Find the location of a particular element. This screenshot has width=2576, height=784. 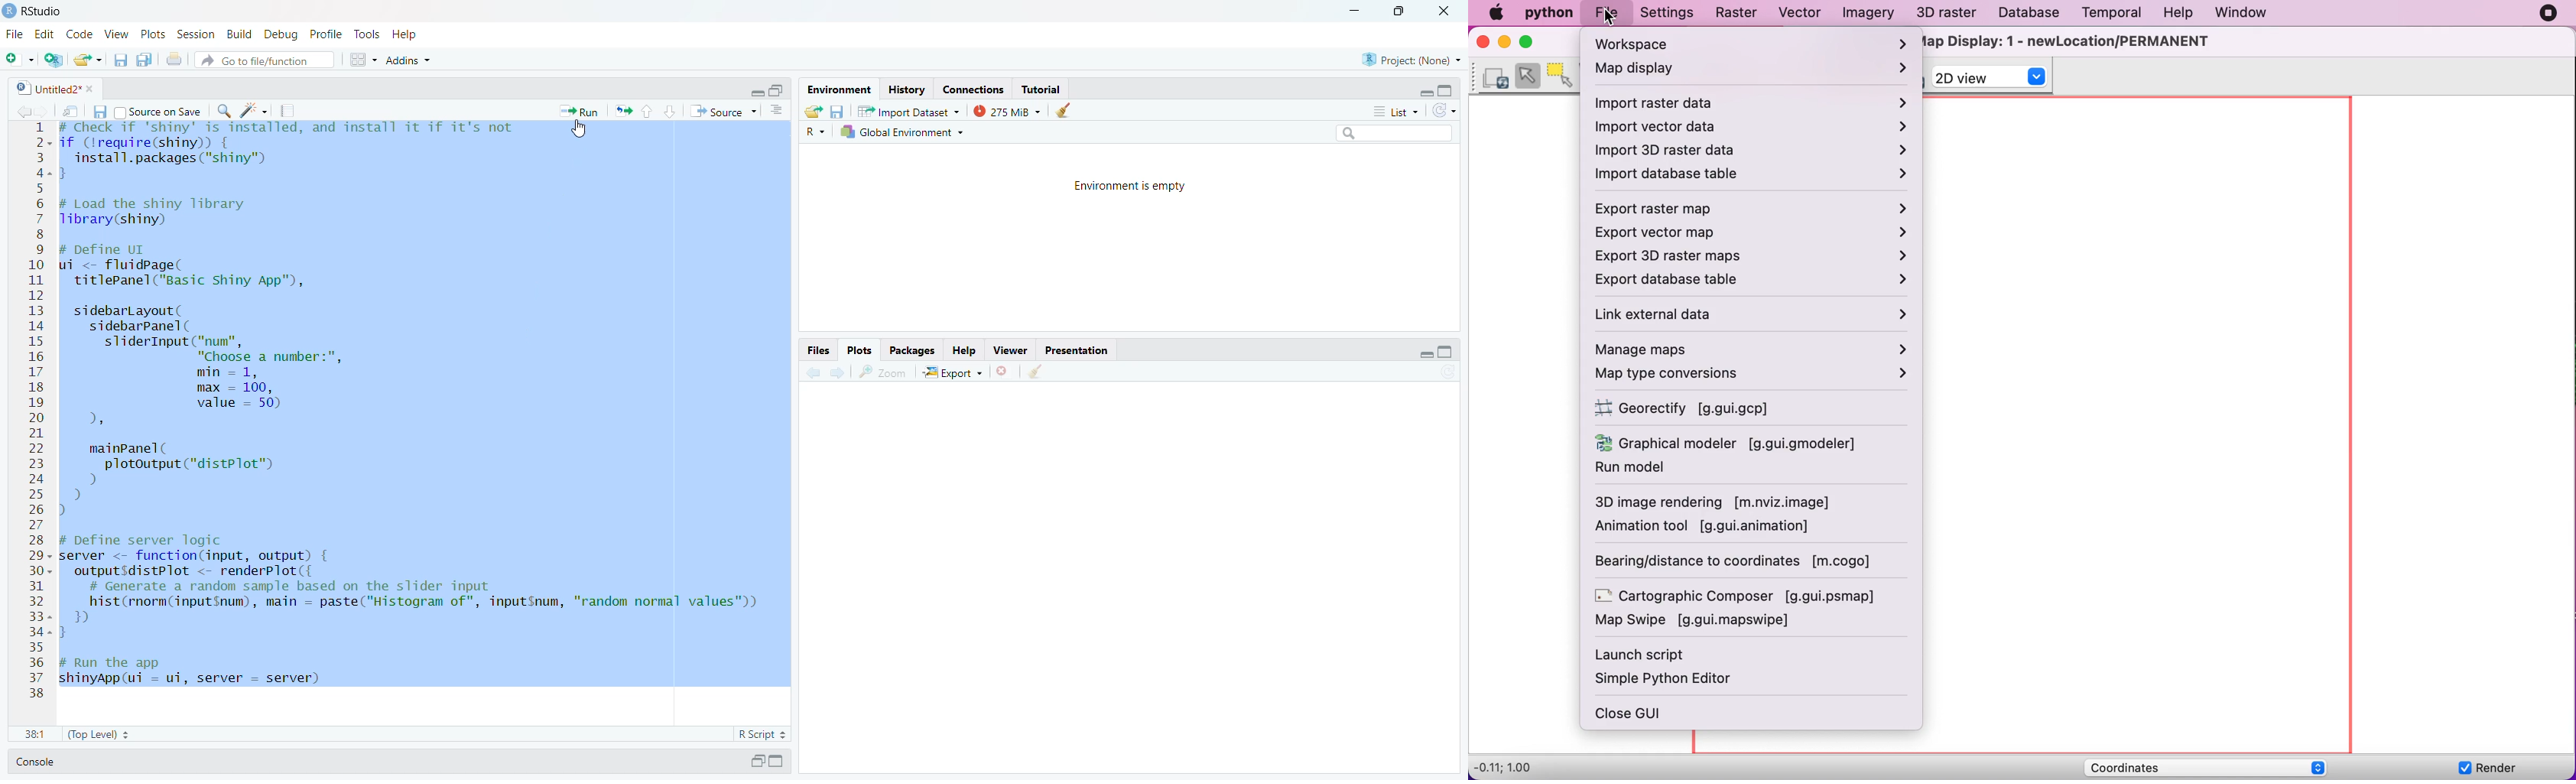

new file is located at coordinates (21, 60).